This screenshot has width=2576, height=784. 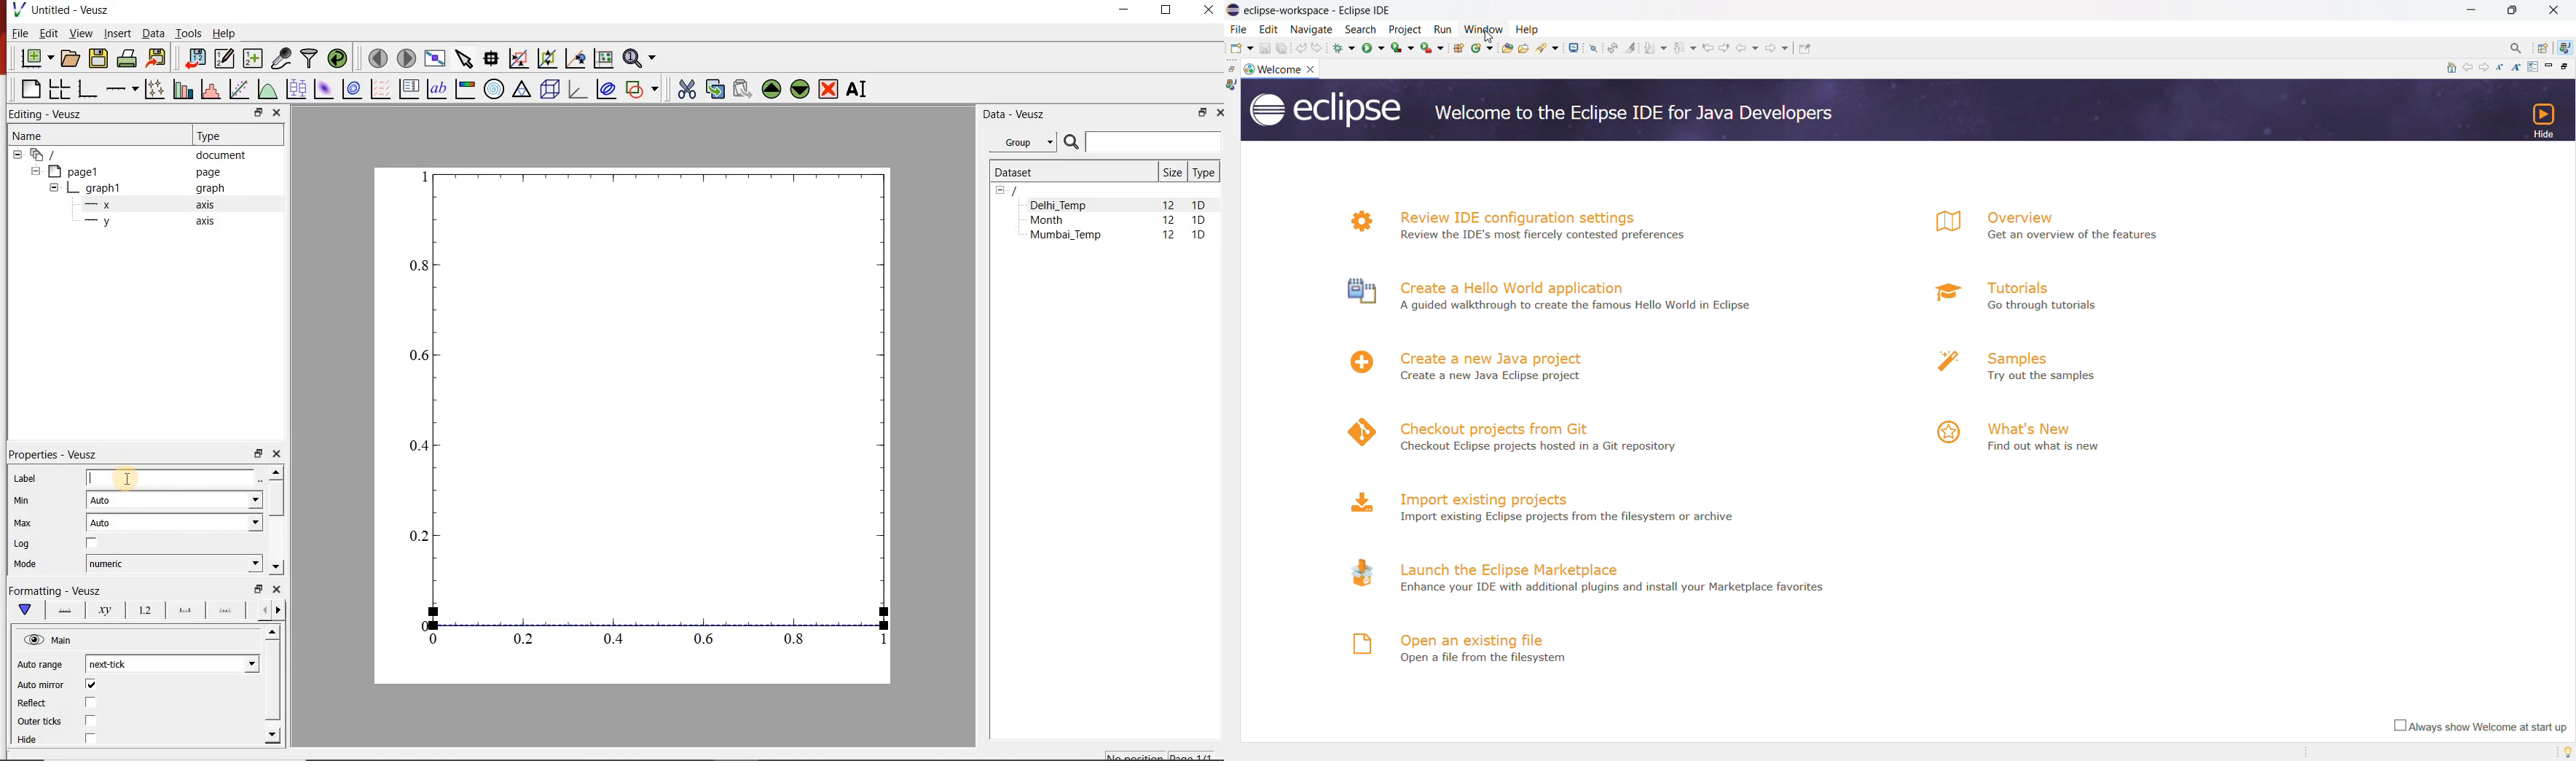 What do you see at coordinates (152, 33) in the screenshot?
I see `Data` at bounding box center [152, 33].